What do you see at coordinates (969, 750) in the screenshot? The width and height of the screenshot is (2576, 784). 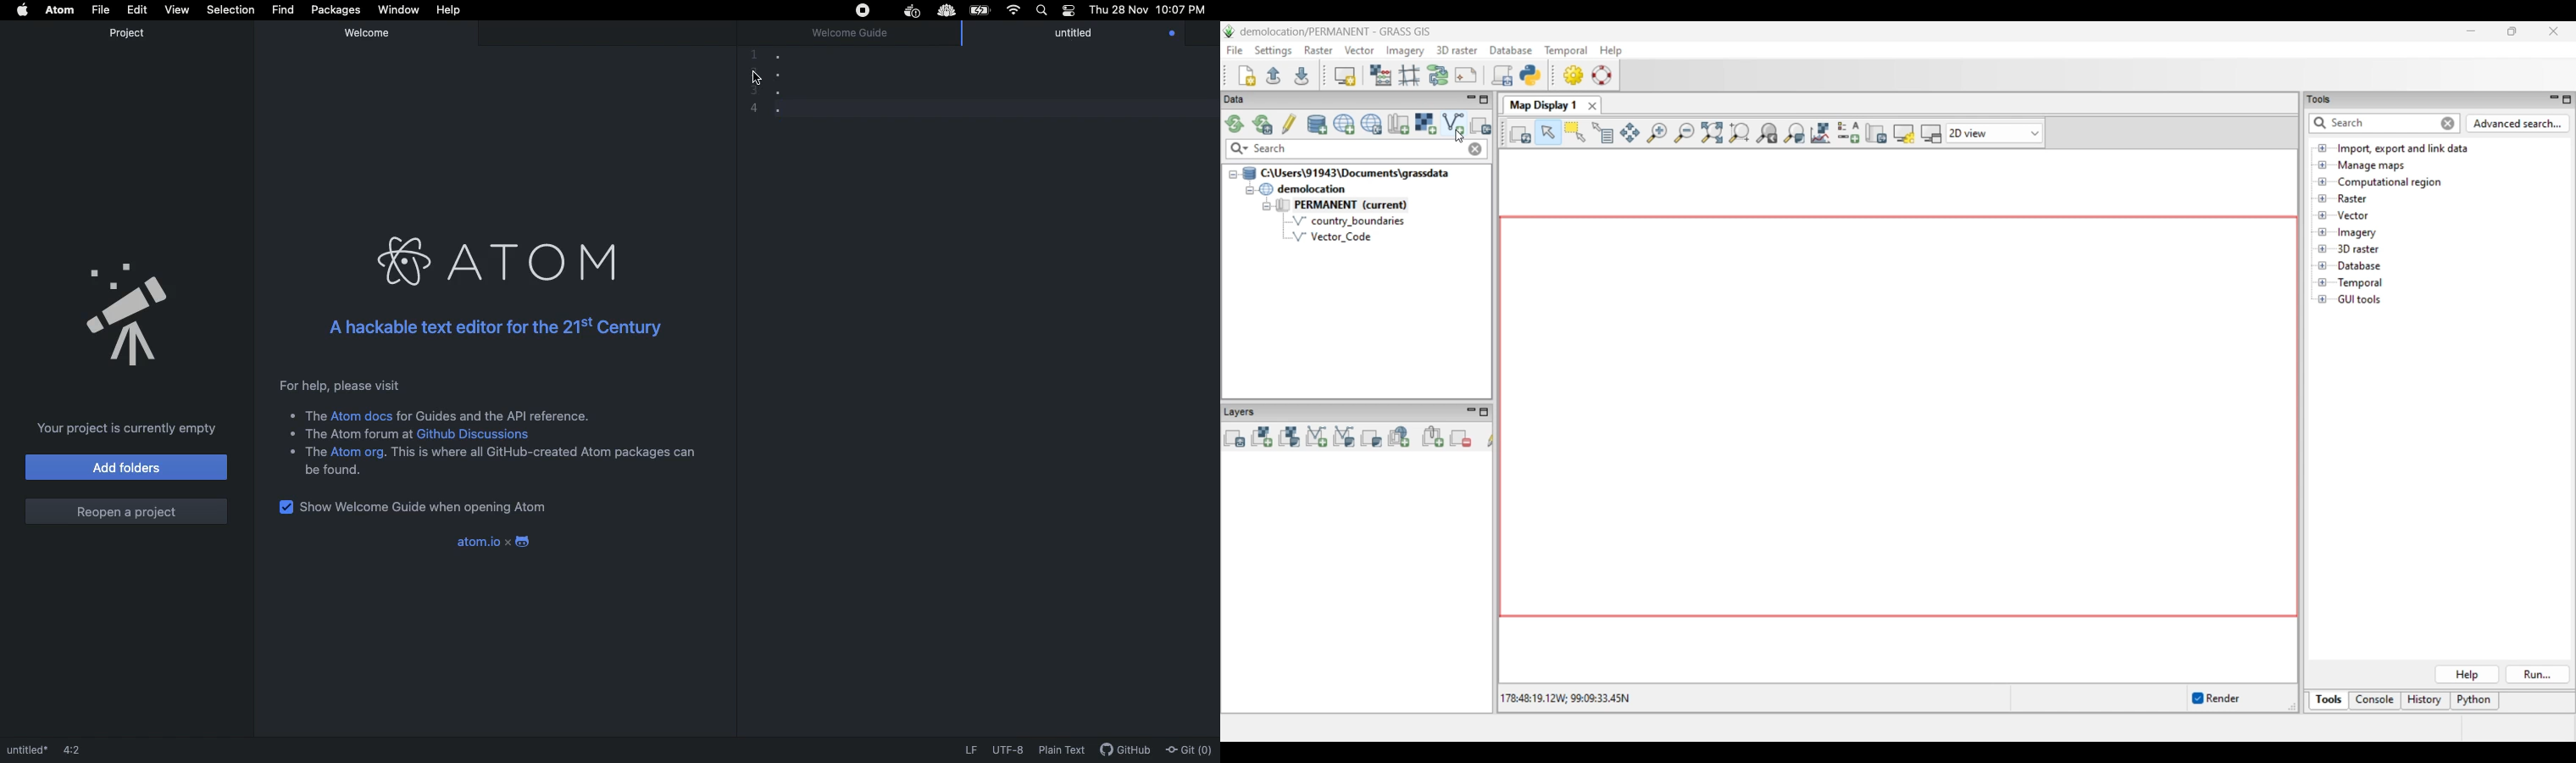 I see `LF` at bounding box center [969, 750].